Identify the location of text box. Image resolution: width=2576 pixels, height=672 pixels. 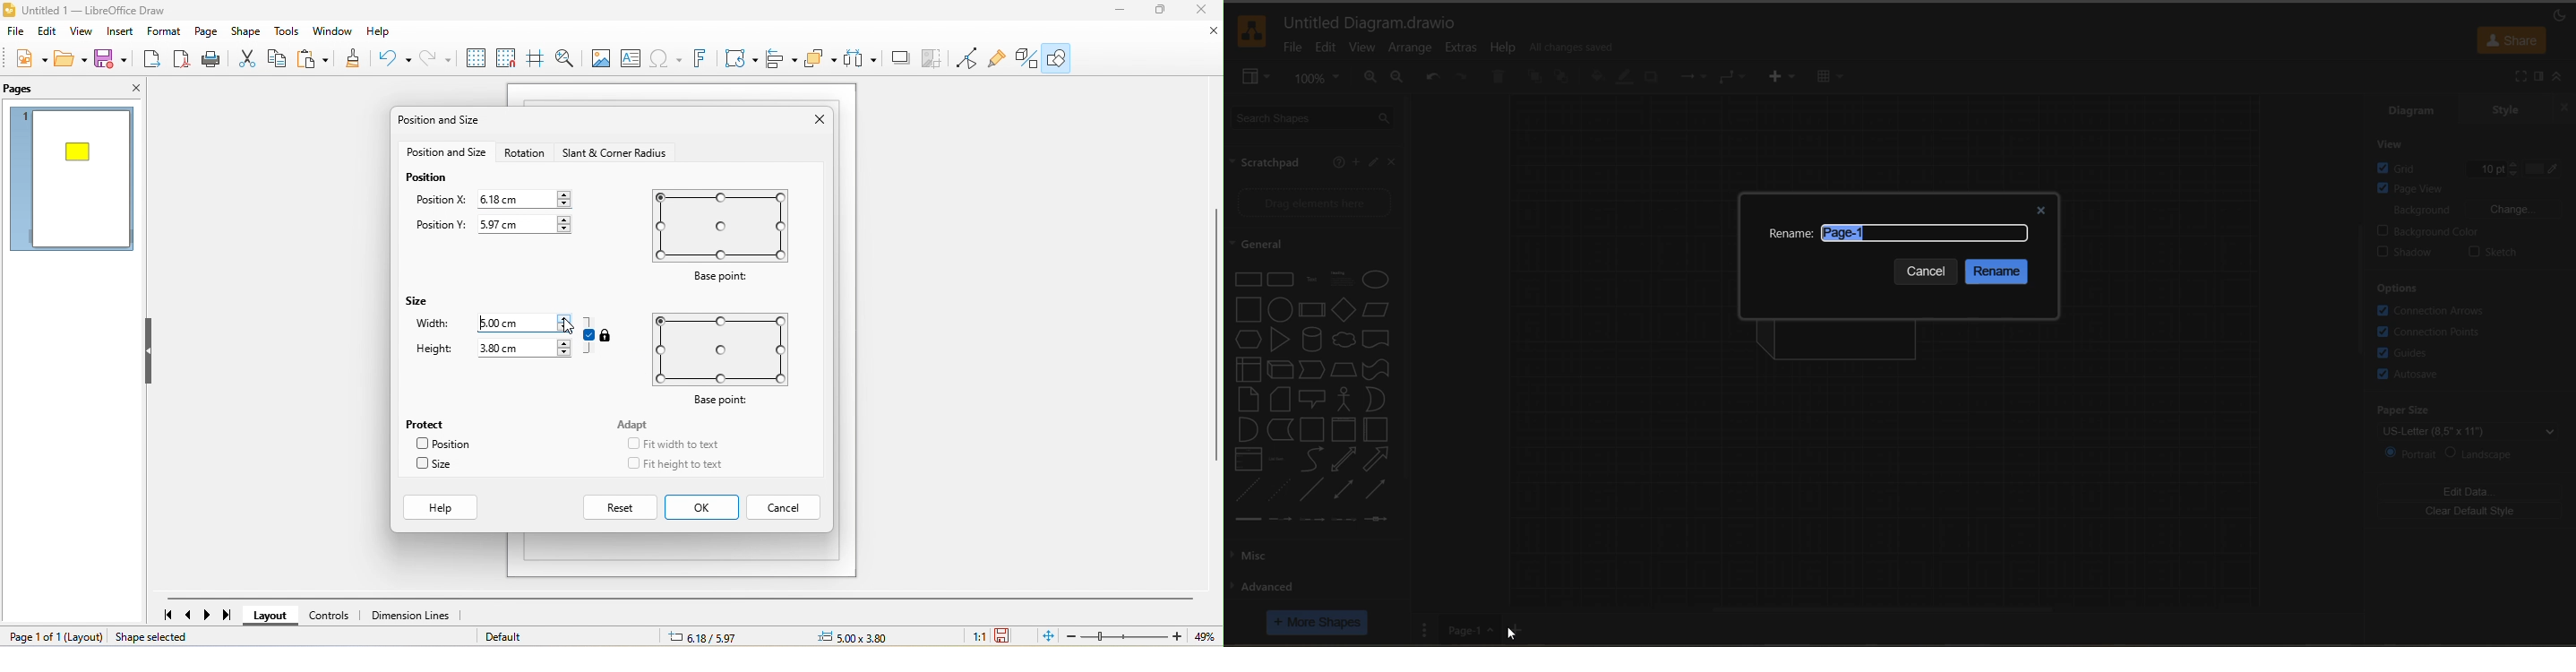
(632, 57).